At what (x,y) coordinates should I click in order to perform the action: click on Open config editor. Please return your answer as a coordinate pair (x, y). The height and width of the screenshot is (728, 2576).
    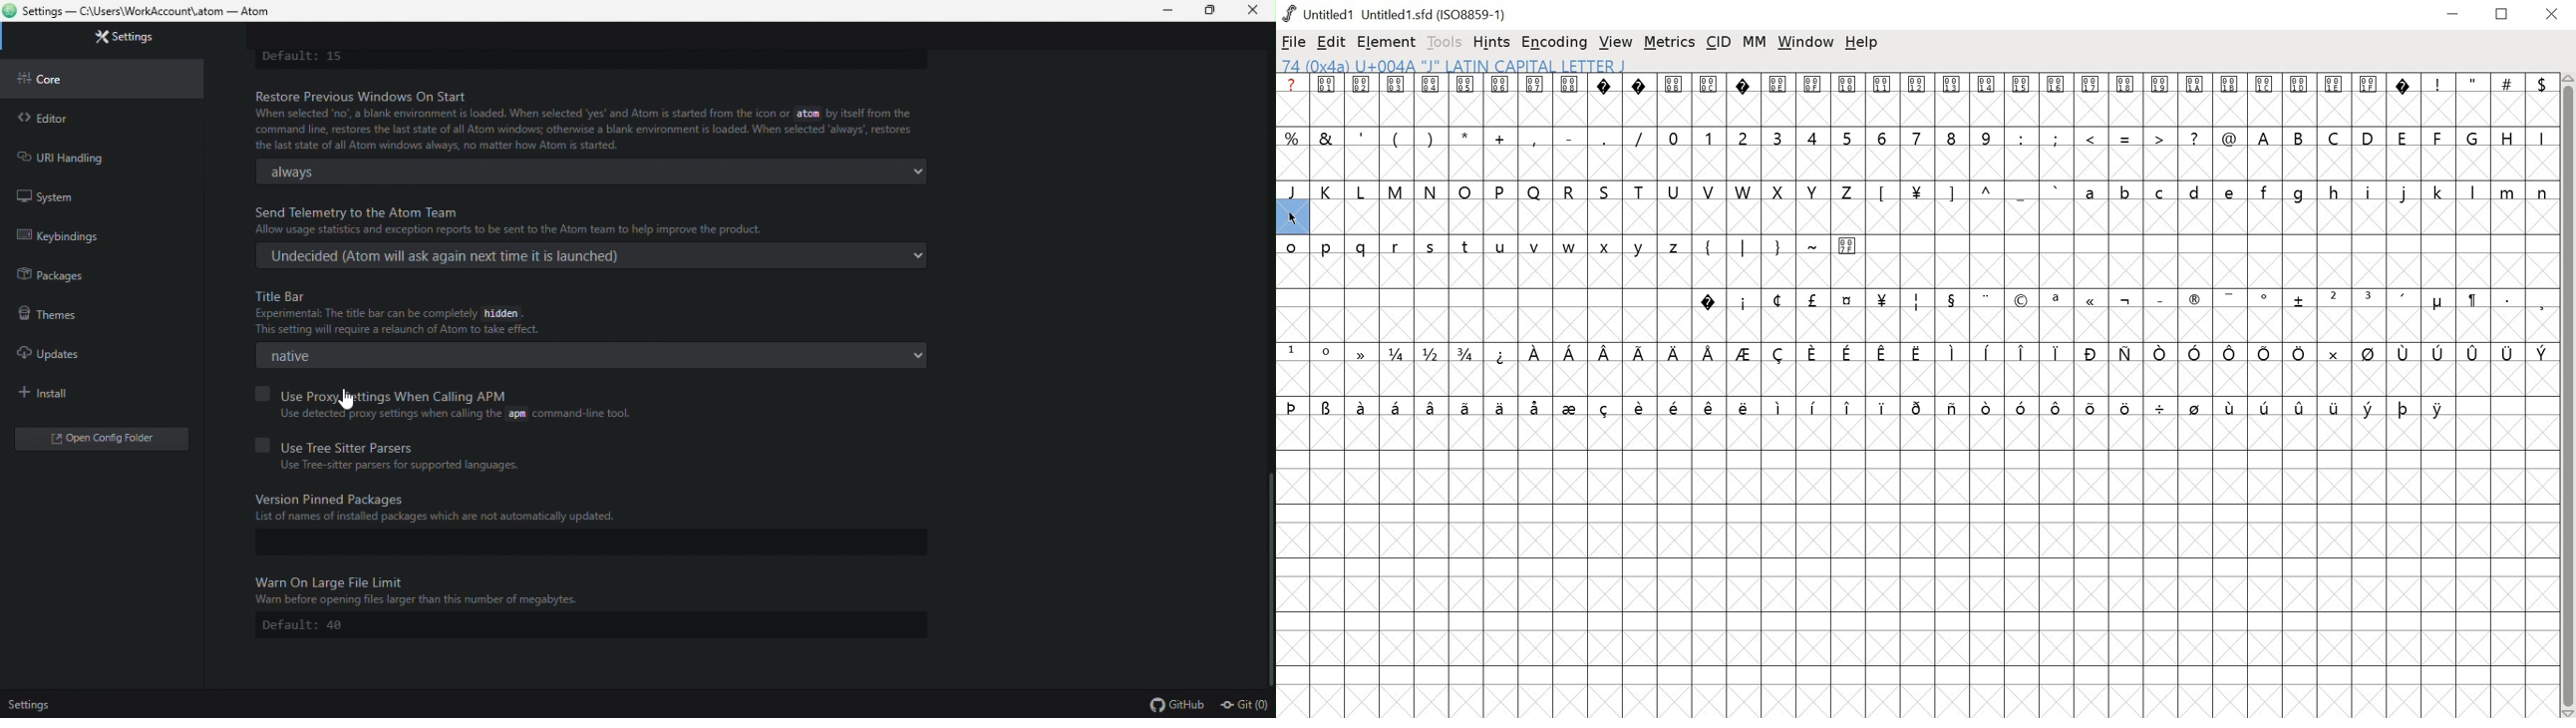
    Looking at the image, I should click on (108, 443).